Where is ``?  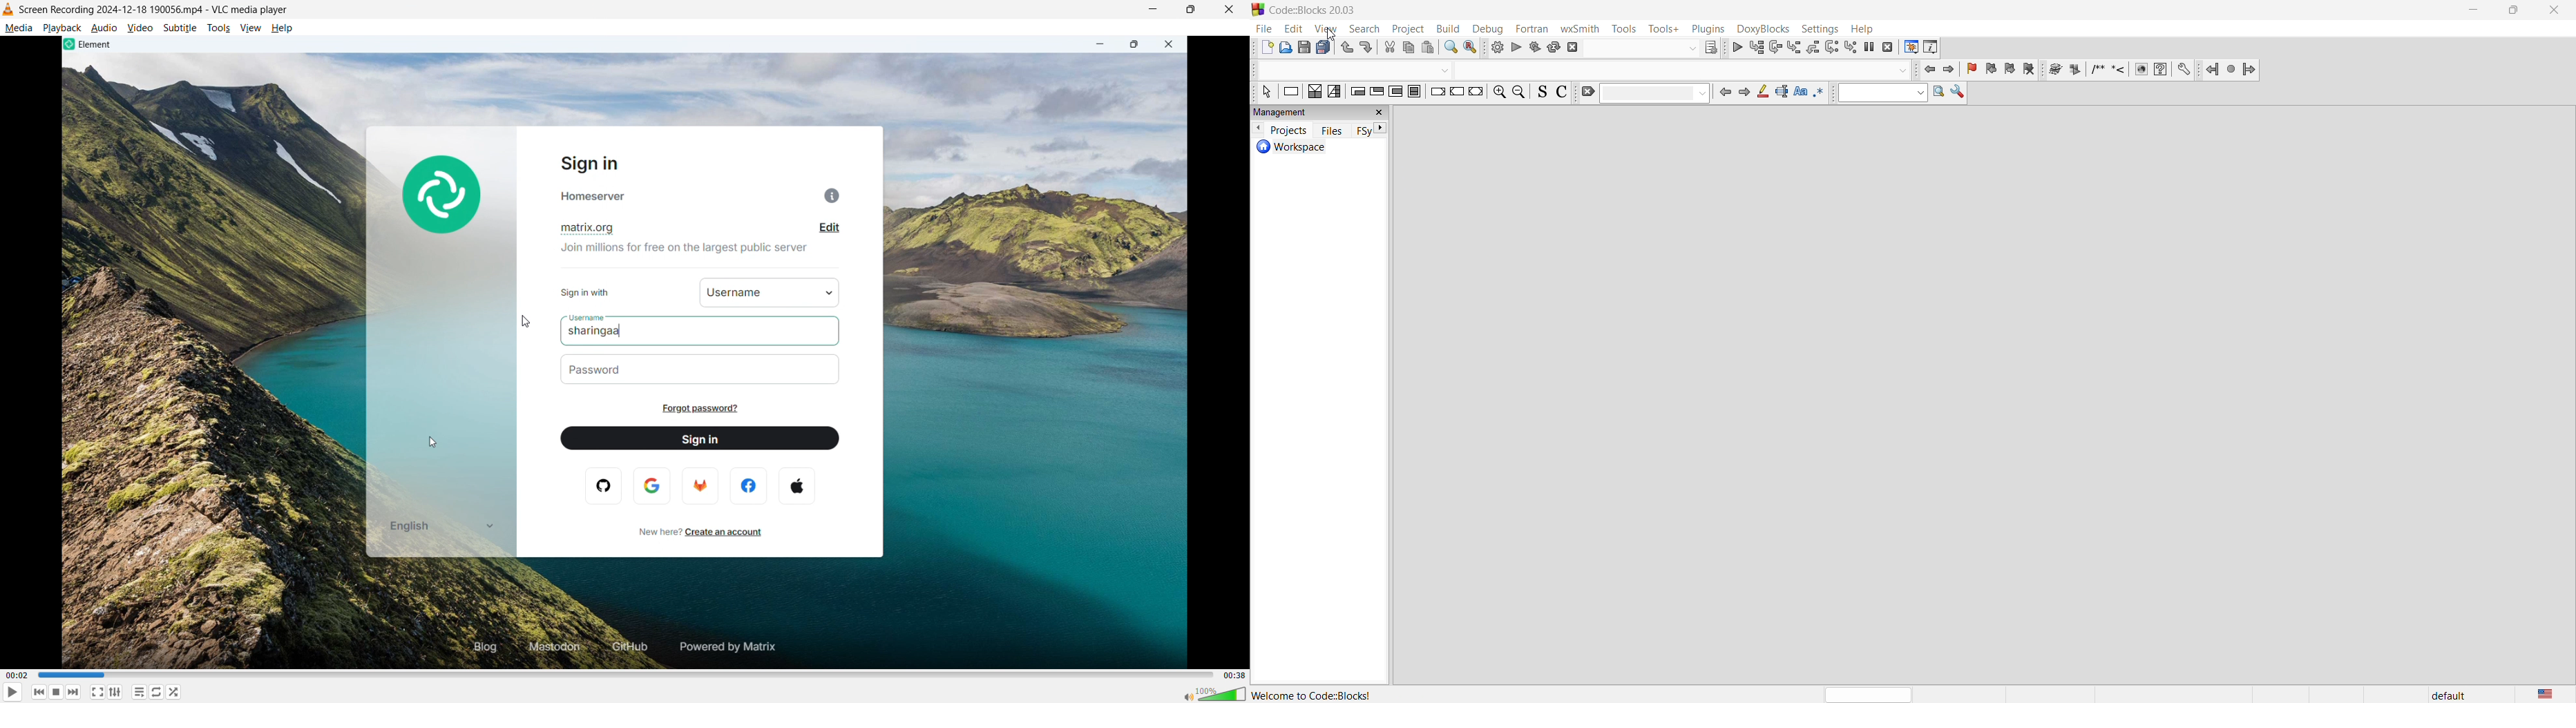
 is located at coordinates (1948, 68).